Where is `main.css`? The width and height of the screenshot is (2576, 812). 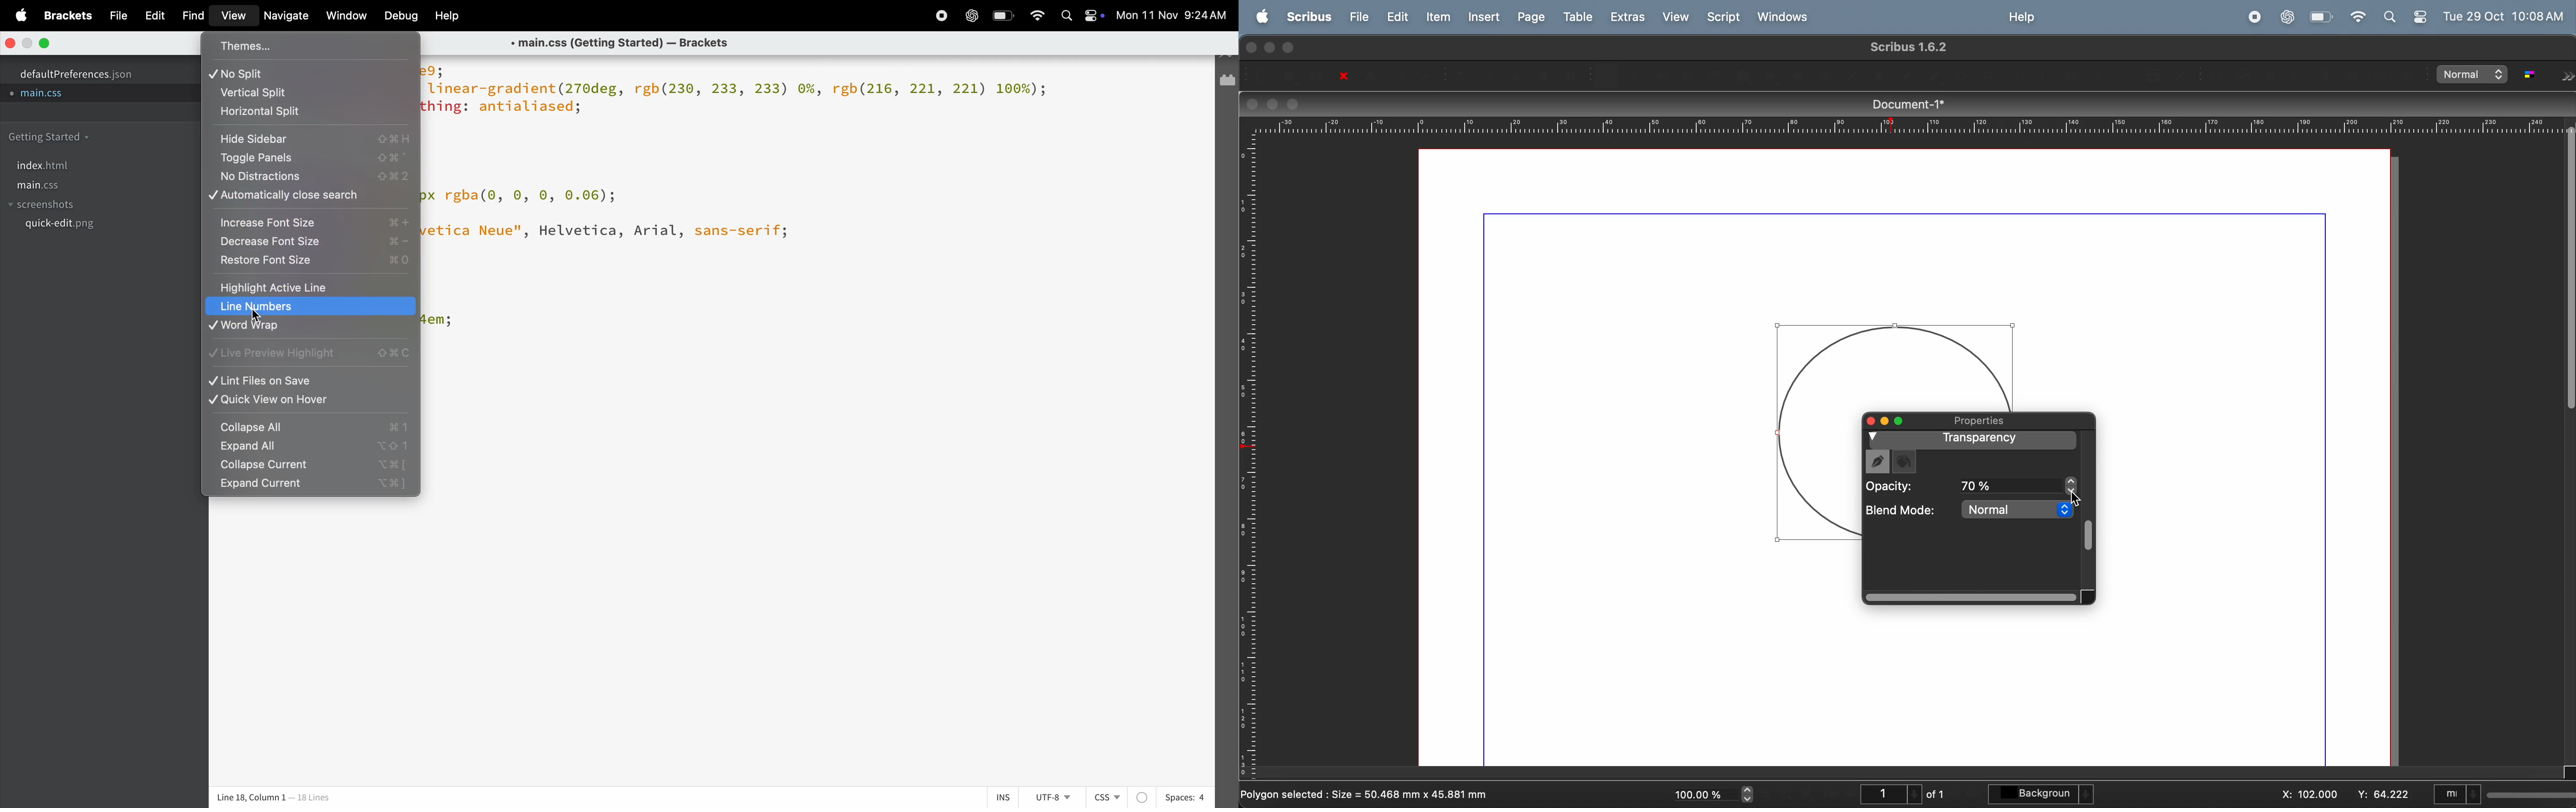 main.css is located at coordinates (51, 95).